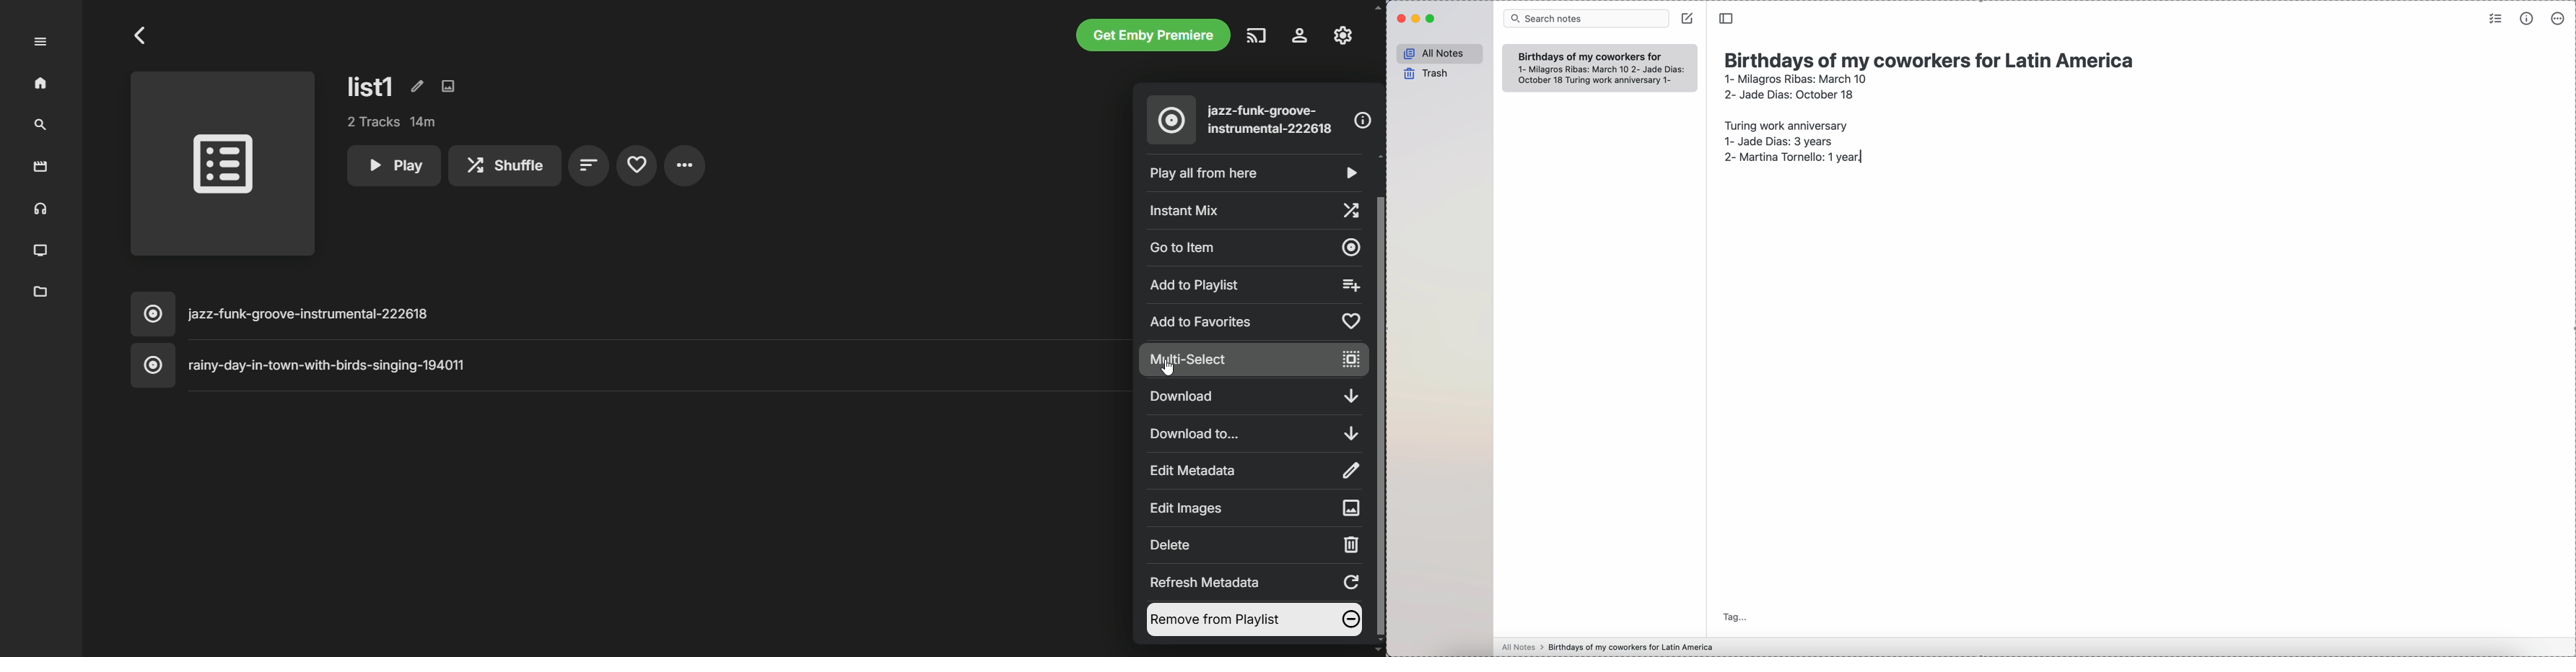 The width and height of the screenshot is (2576, 672). I want to click on close Simplenote, so click(1400, 18).